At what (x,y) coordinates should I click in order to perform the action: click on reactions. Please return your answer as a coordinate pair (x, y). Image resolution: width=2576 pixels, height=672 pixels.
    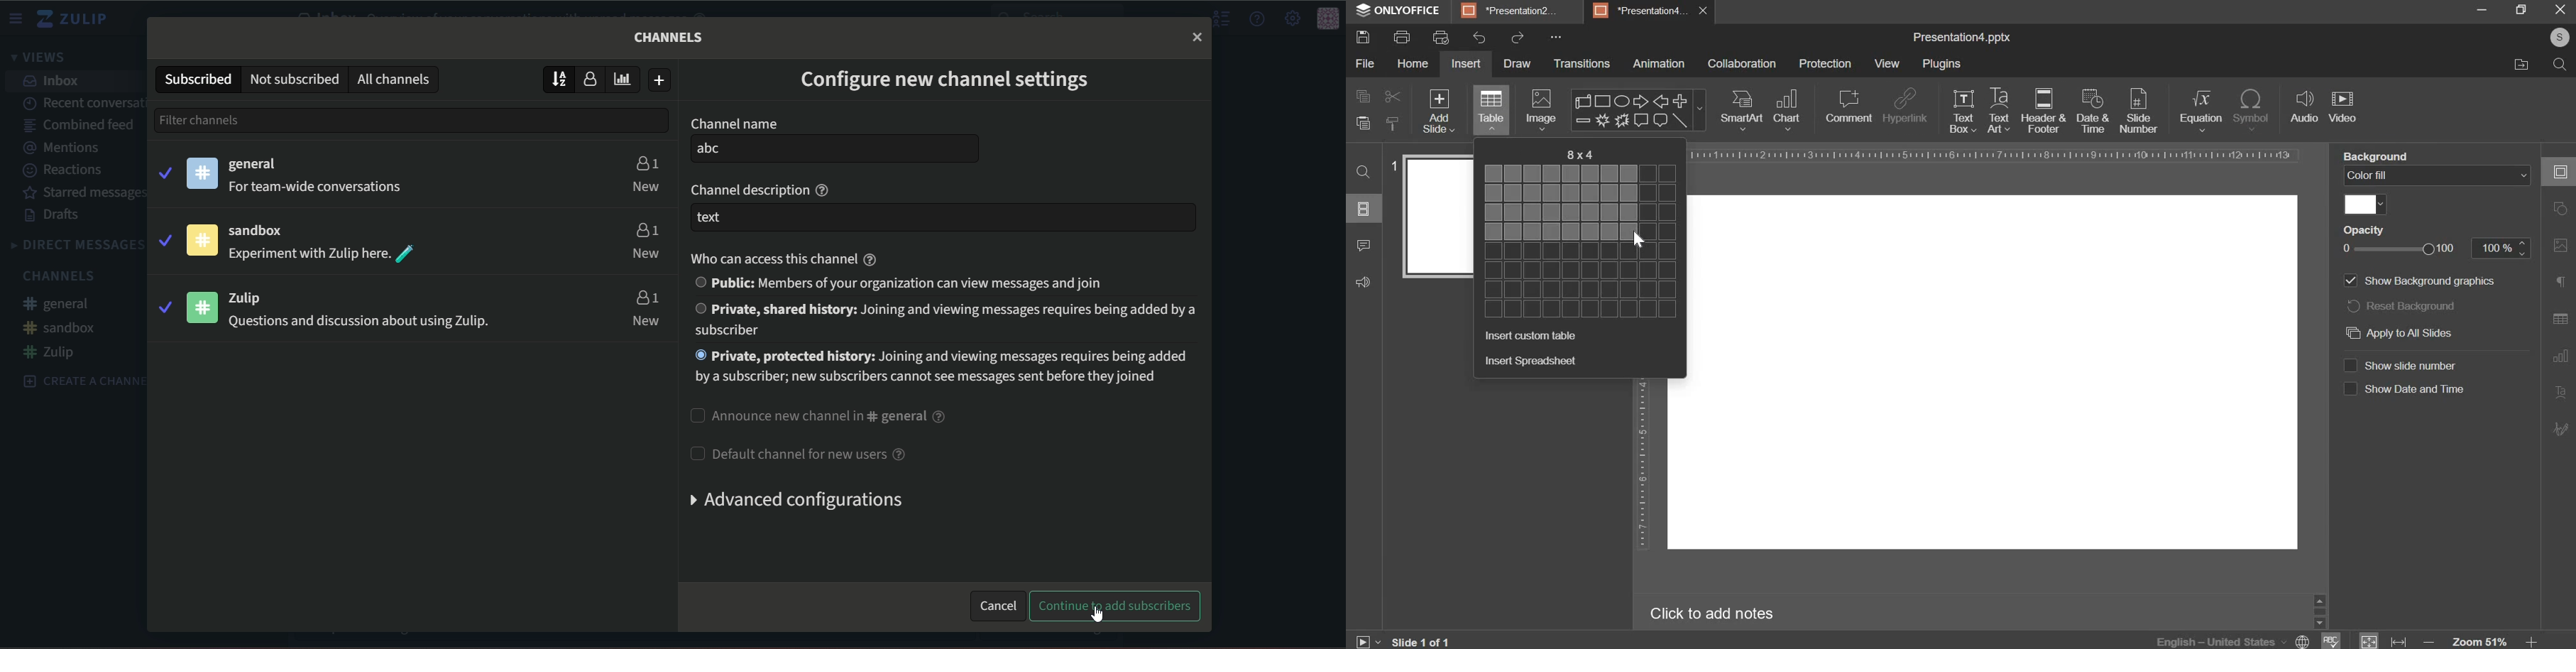
    Looking at the image, I should click on (65, 170).